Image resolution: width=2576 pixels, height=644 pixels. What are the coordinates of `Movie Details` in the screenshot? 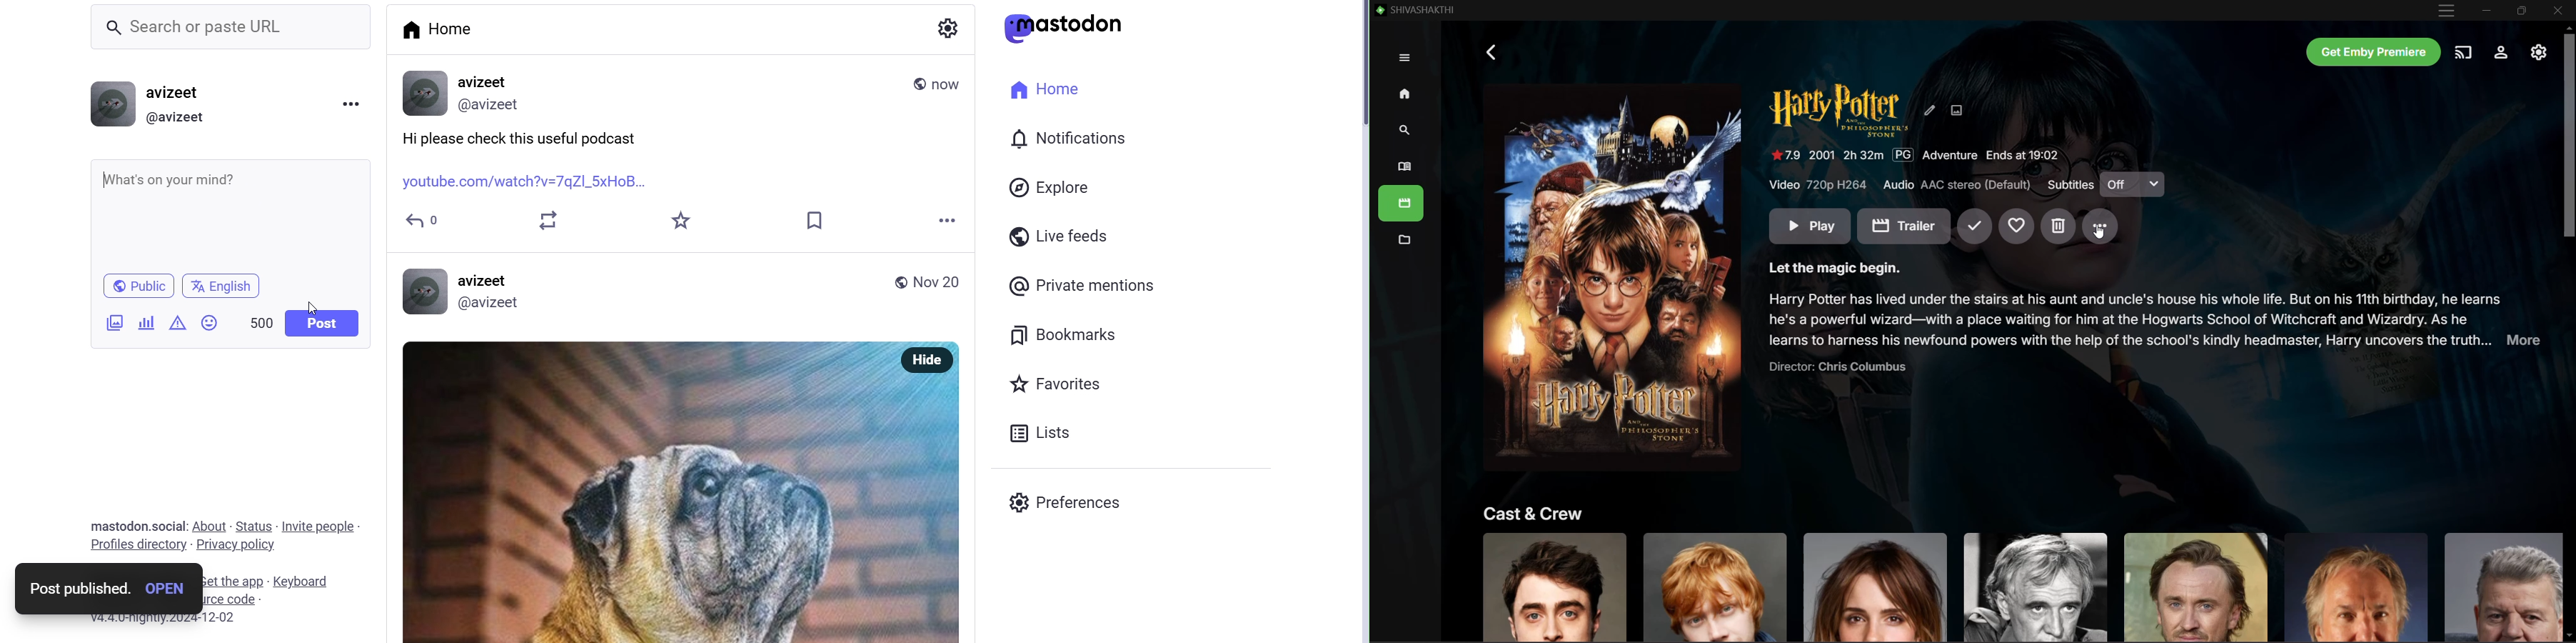 It's located at (1915, 155).